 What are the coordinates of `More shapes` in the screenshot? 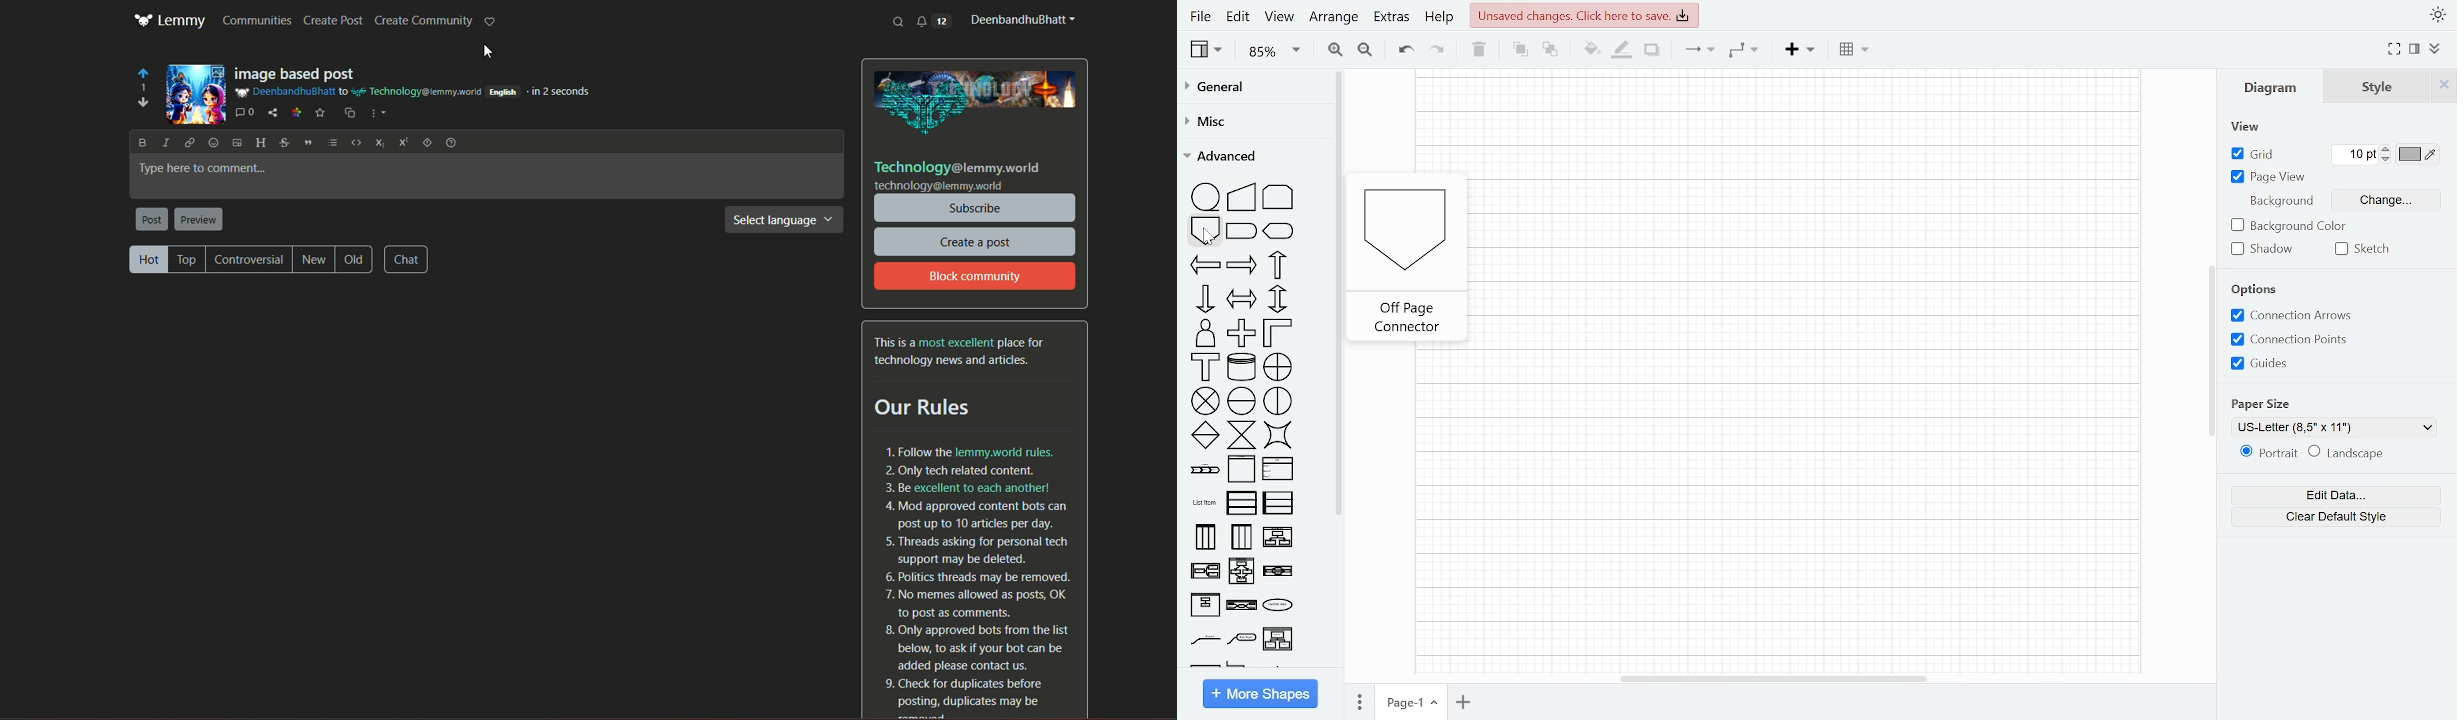 It's located at (1259, 693).